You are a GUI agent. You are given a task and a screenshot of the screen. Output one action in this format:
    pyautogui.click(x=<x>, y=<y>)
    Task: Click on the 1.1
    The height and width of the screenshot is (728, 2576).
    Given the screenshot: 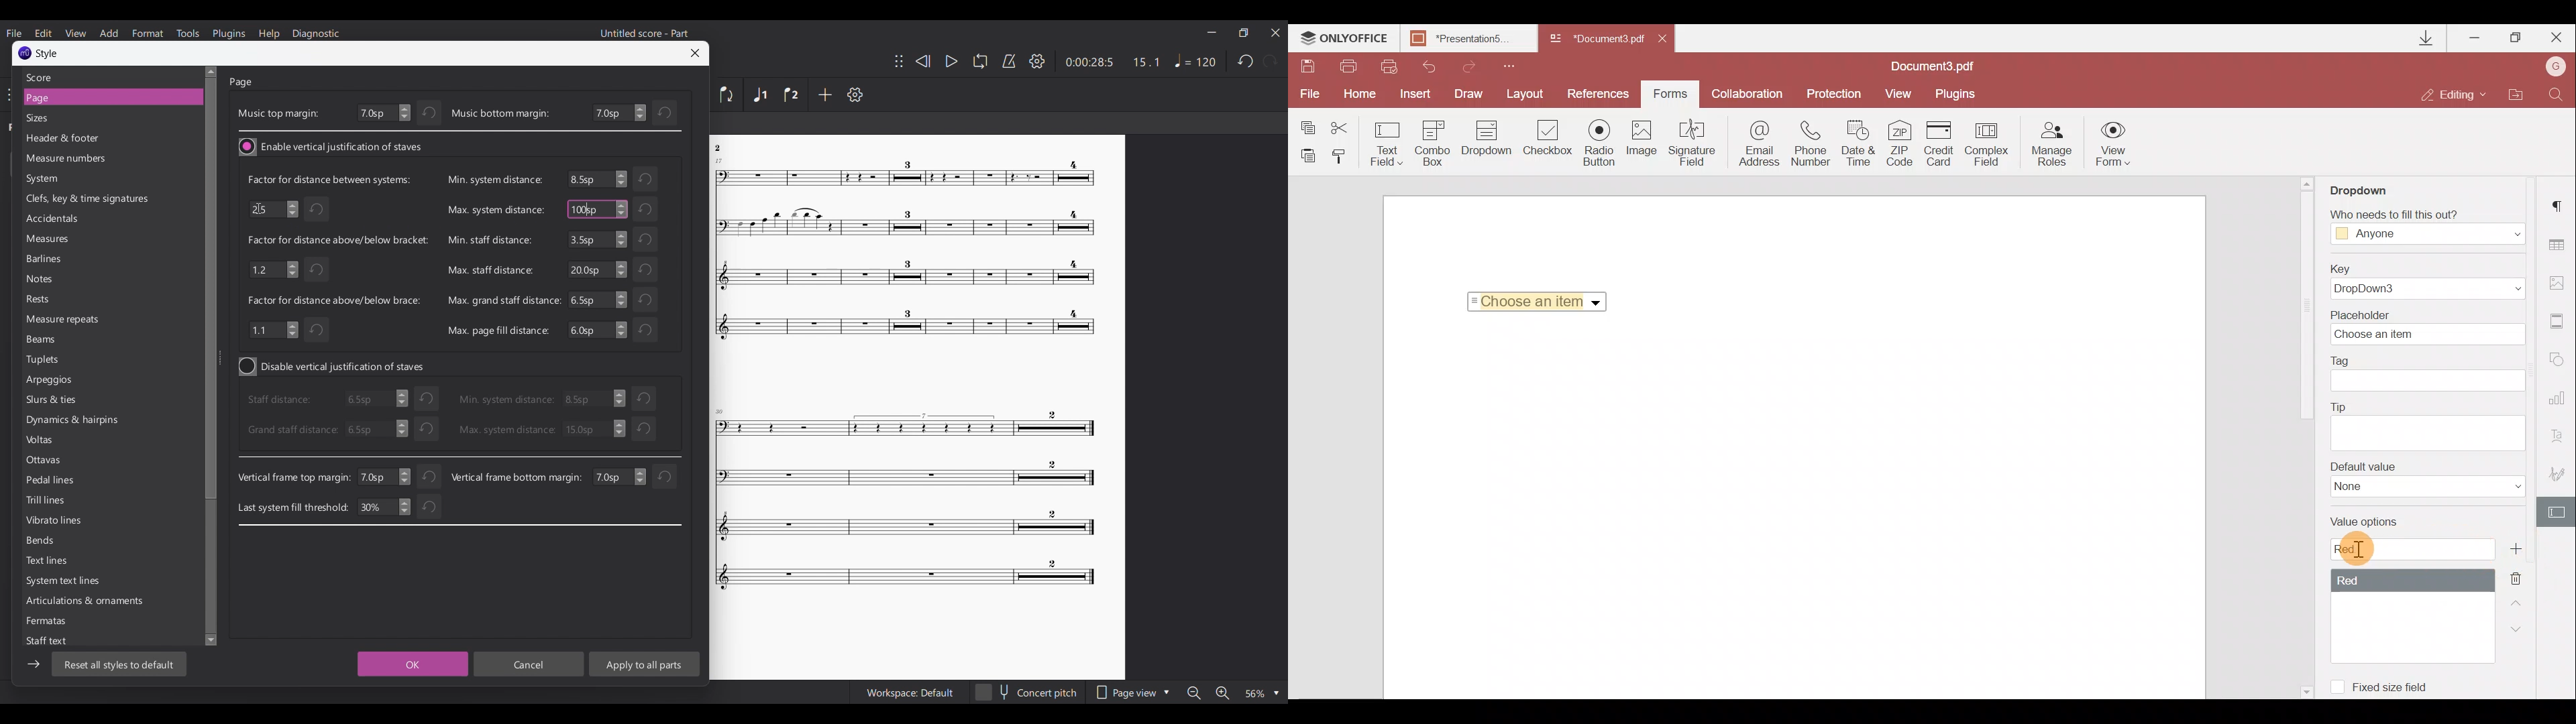 What is the action you would take?
    pyautogui.click(x=274, y=329)
    